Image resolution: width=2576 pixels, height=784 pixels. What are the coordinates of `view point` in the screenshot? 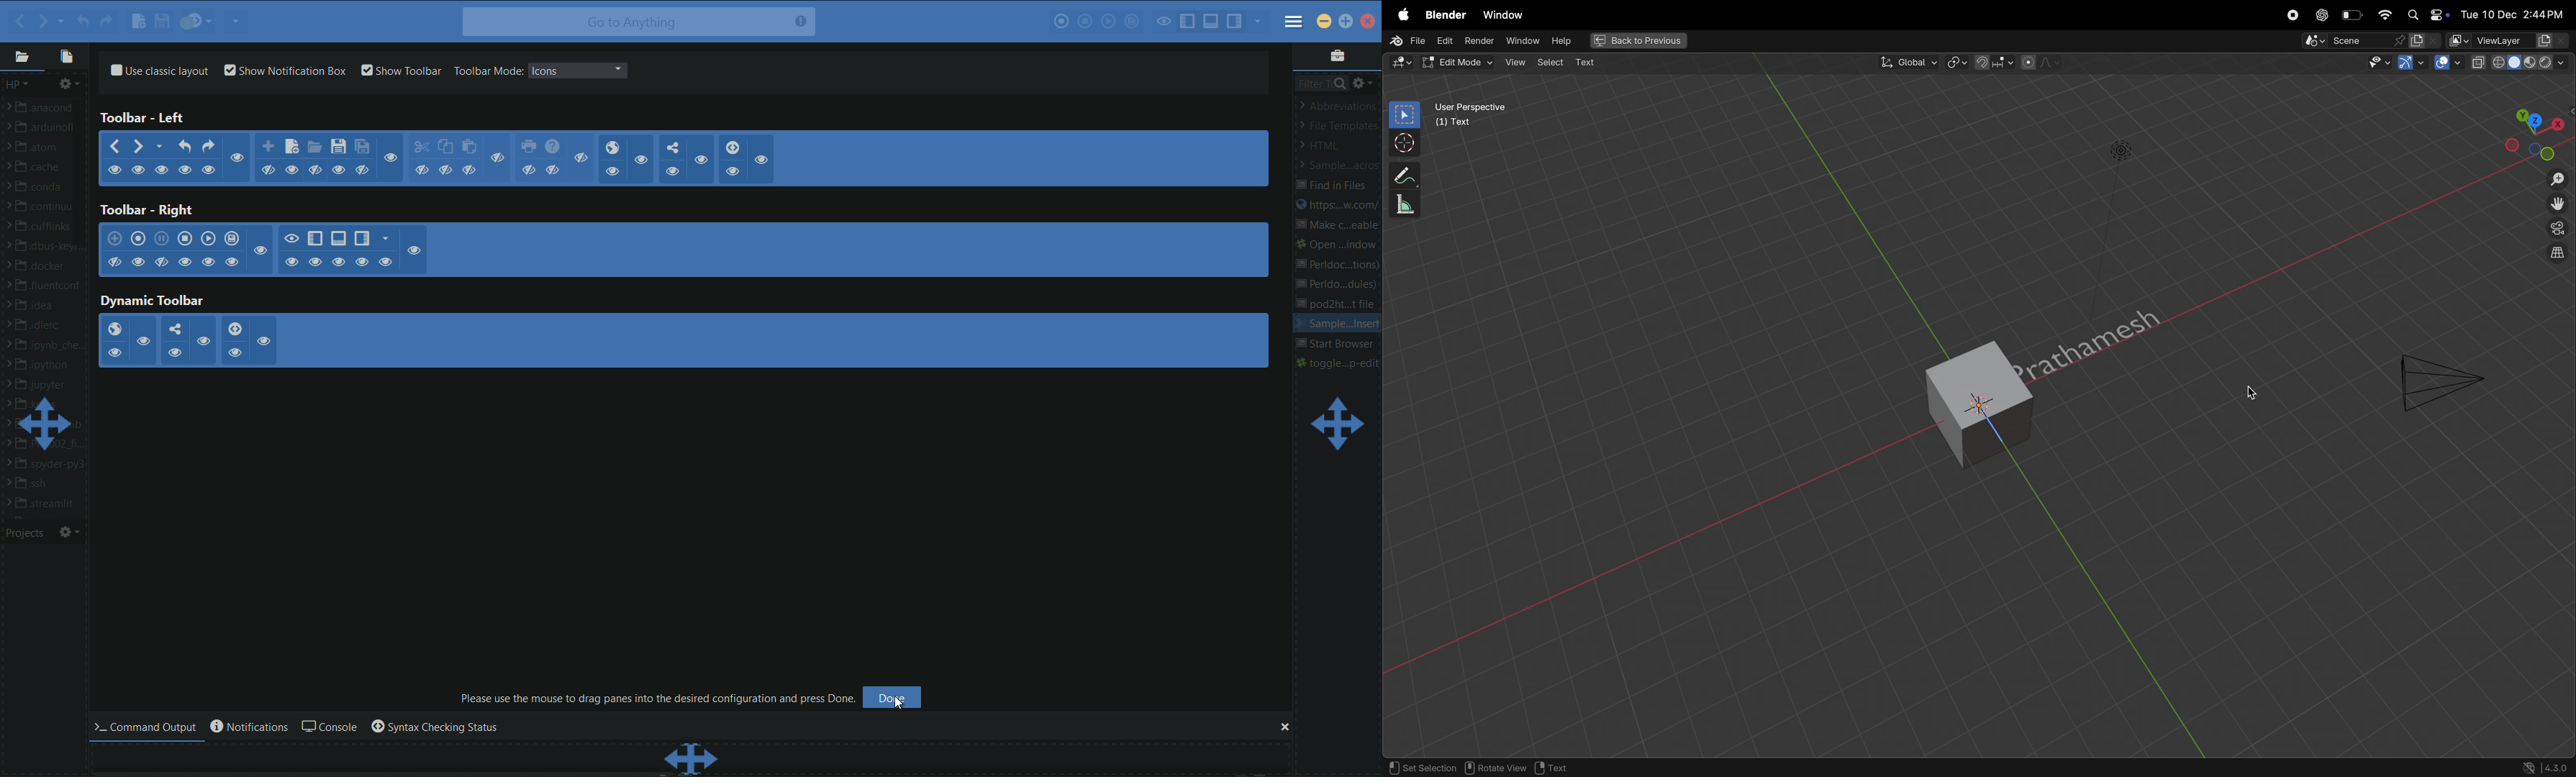 It's located at (2537, 132).